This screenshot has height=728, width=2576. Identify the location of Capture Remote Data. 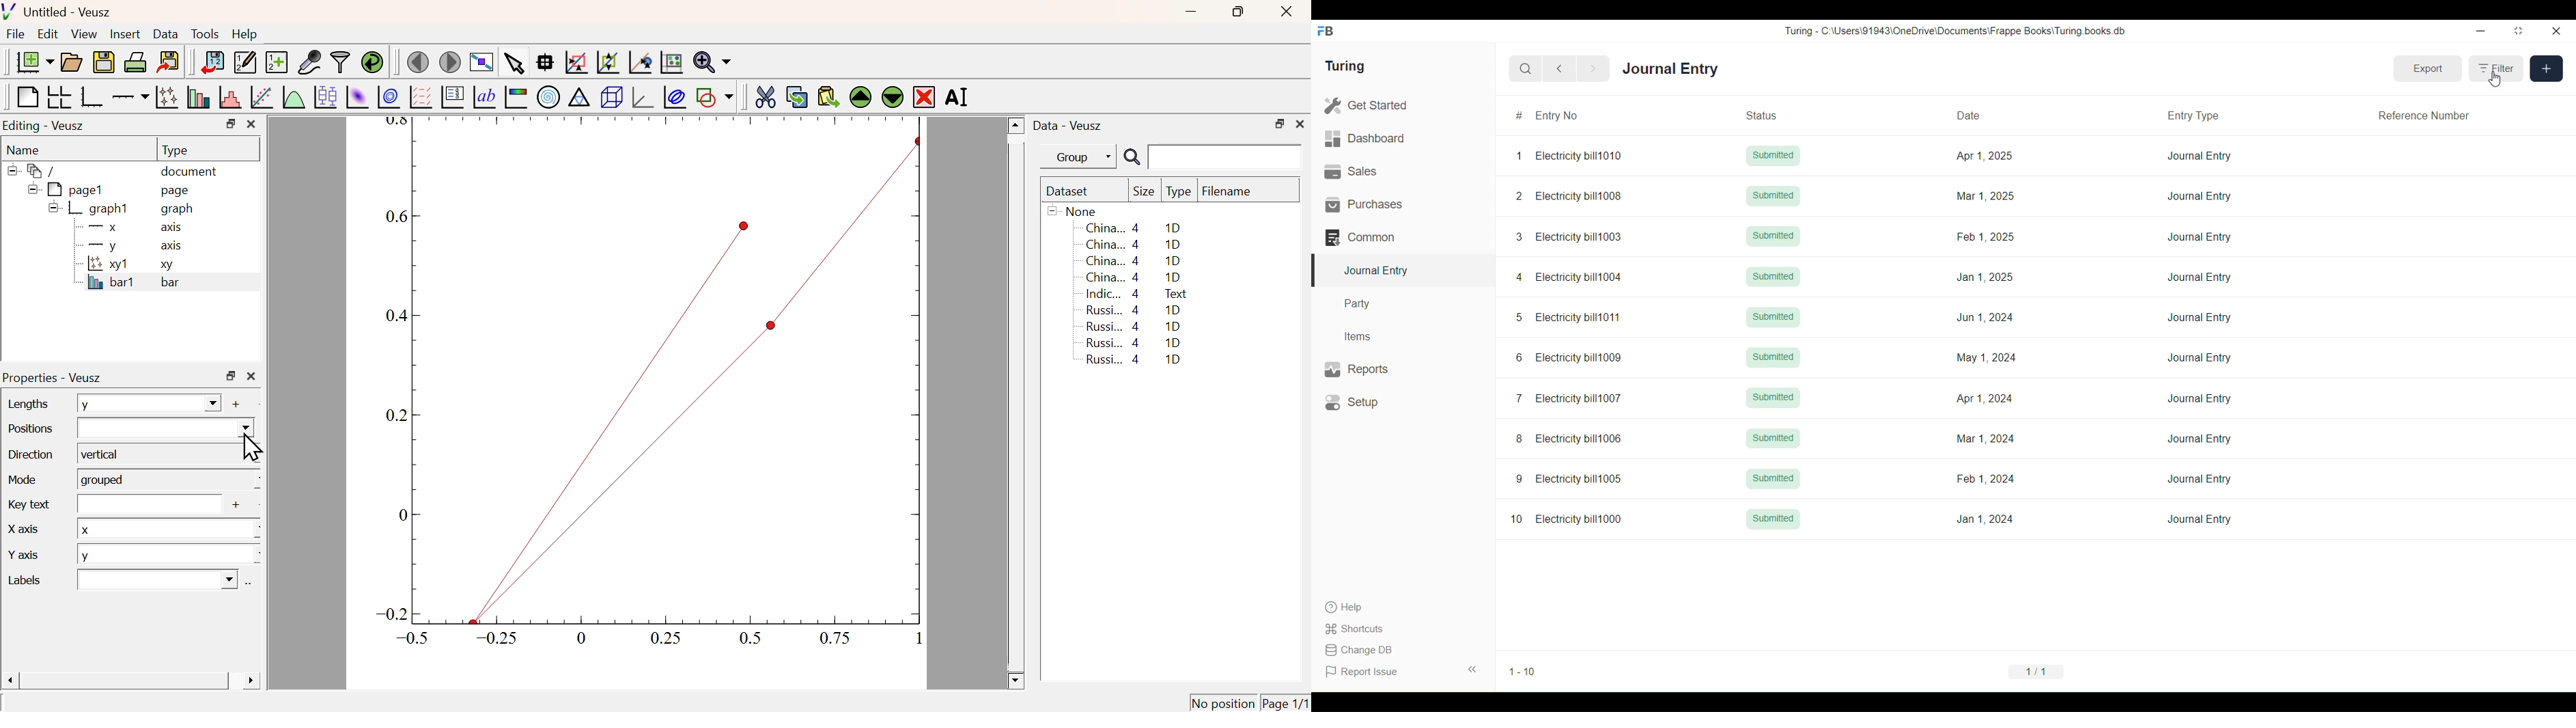
(310, 61).